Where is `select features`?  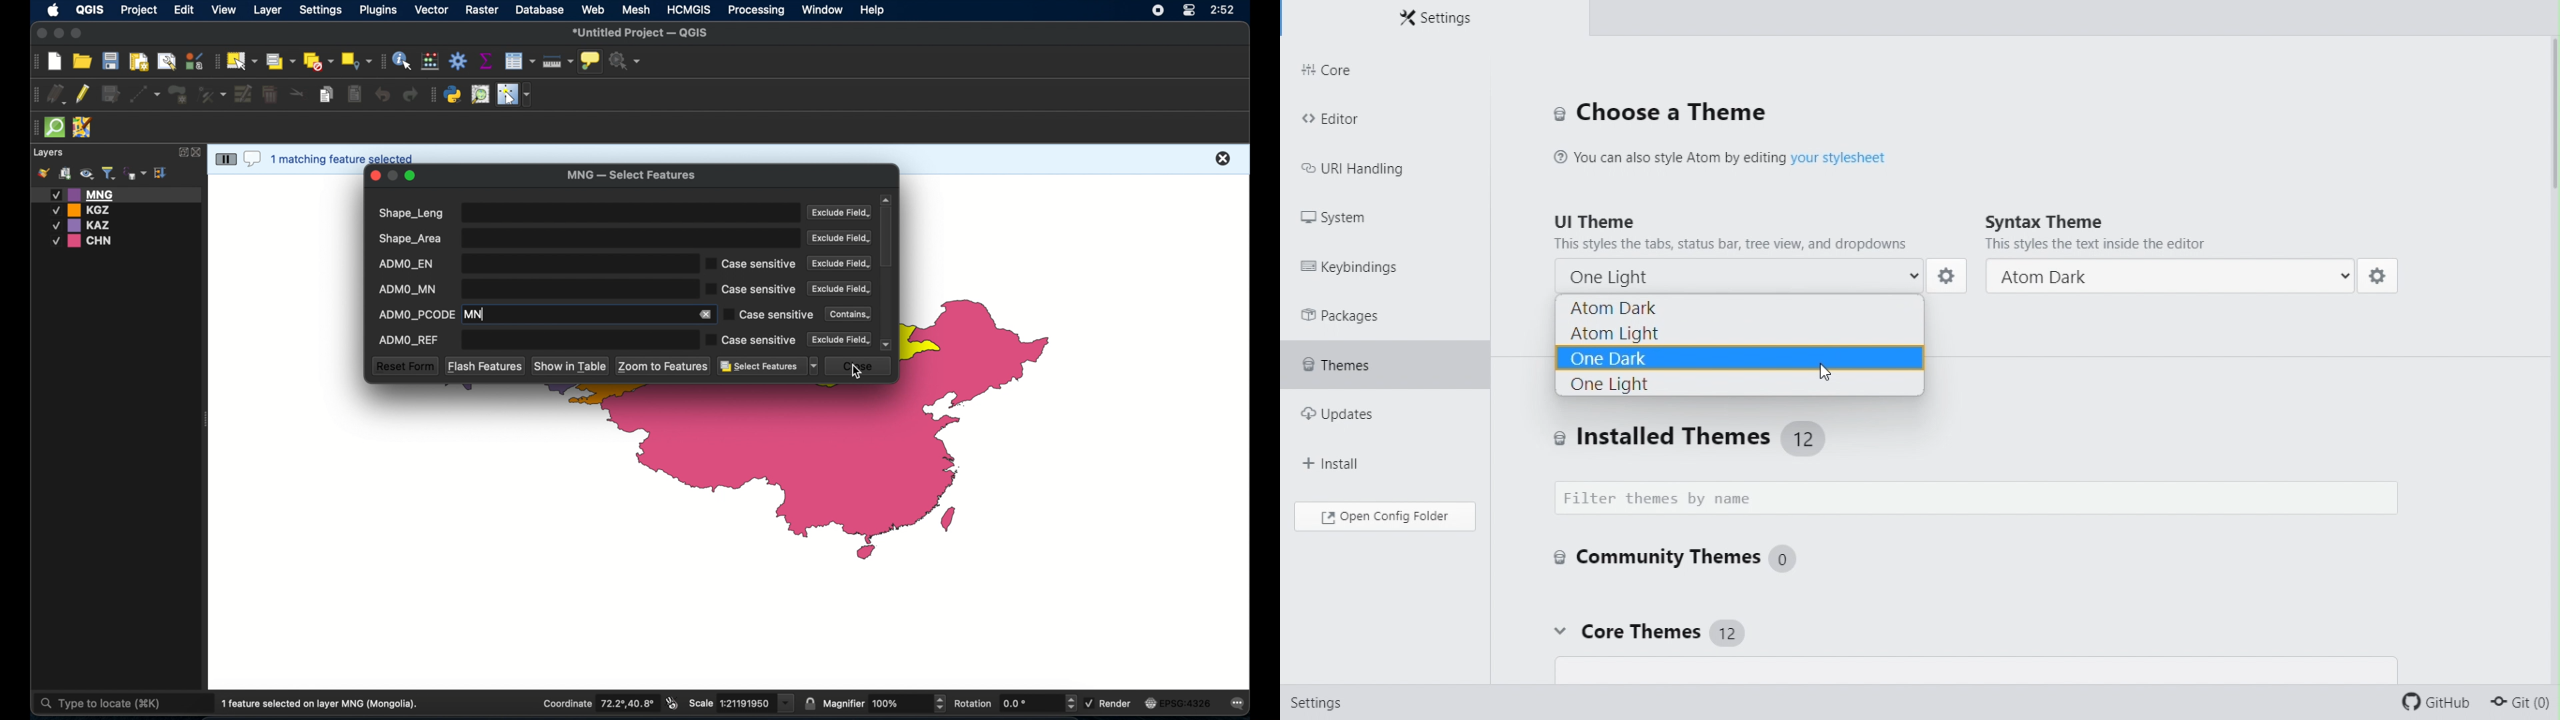 select features is located at coordinates (241, 61).